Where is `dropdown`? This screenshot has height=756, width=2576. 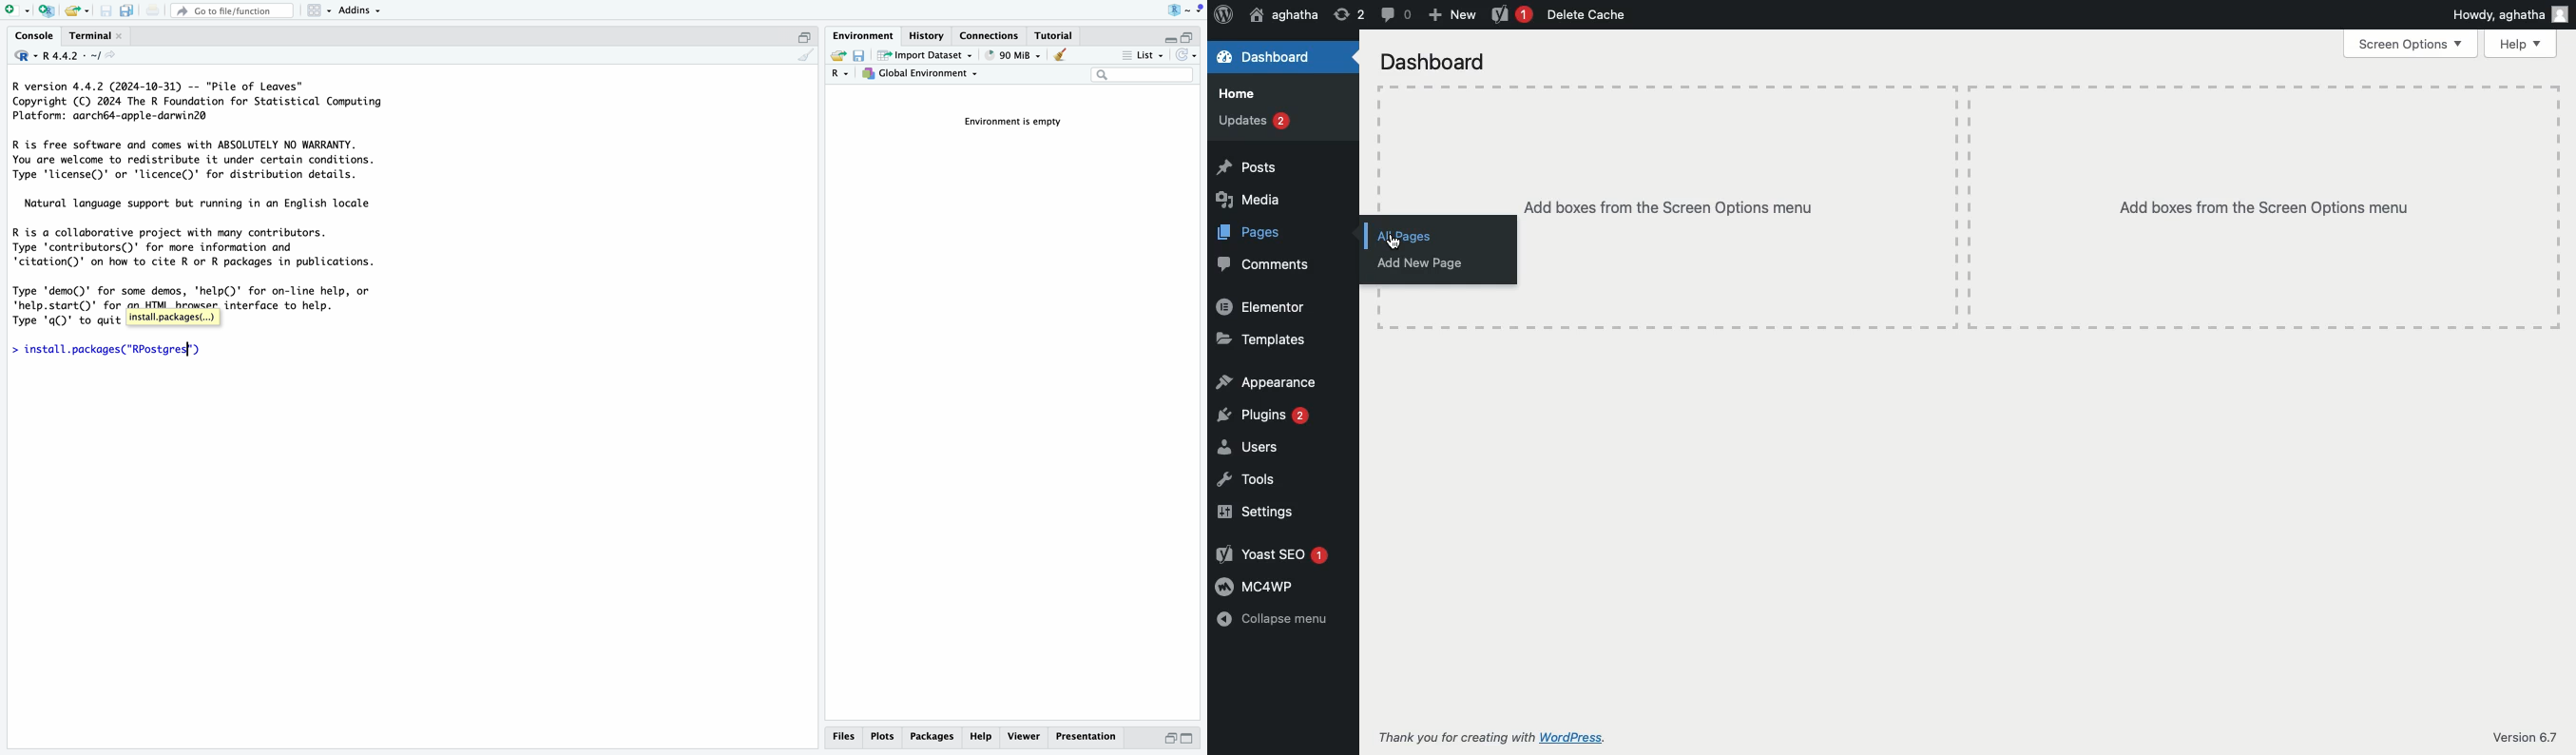
dropdown is located at coordinates (1198, 9).